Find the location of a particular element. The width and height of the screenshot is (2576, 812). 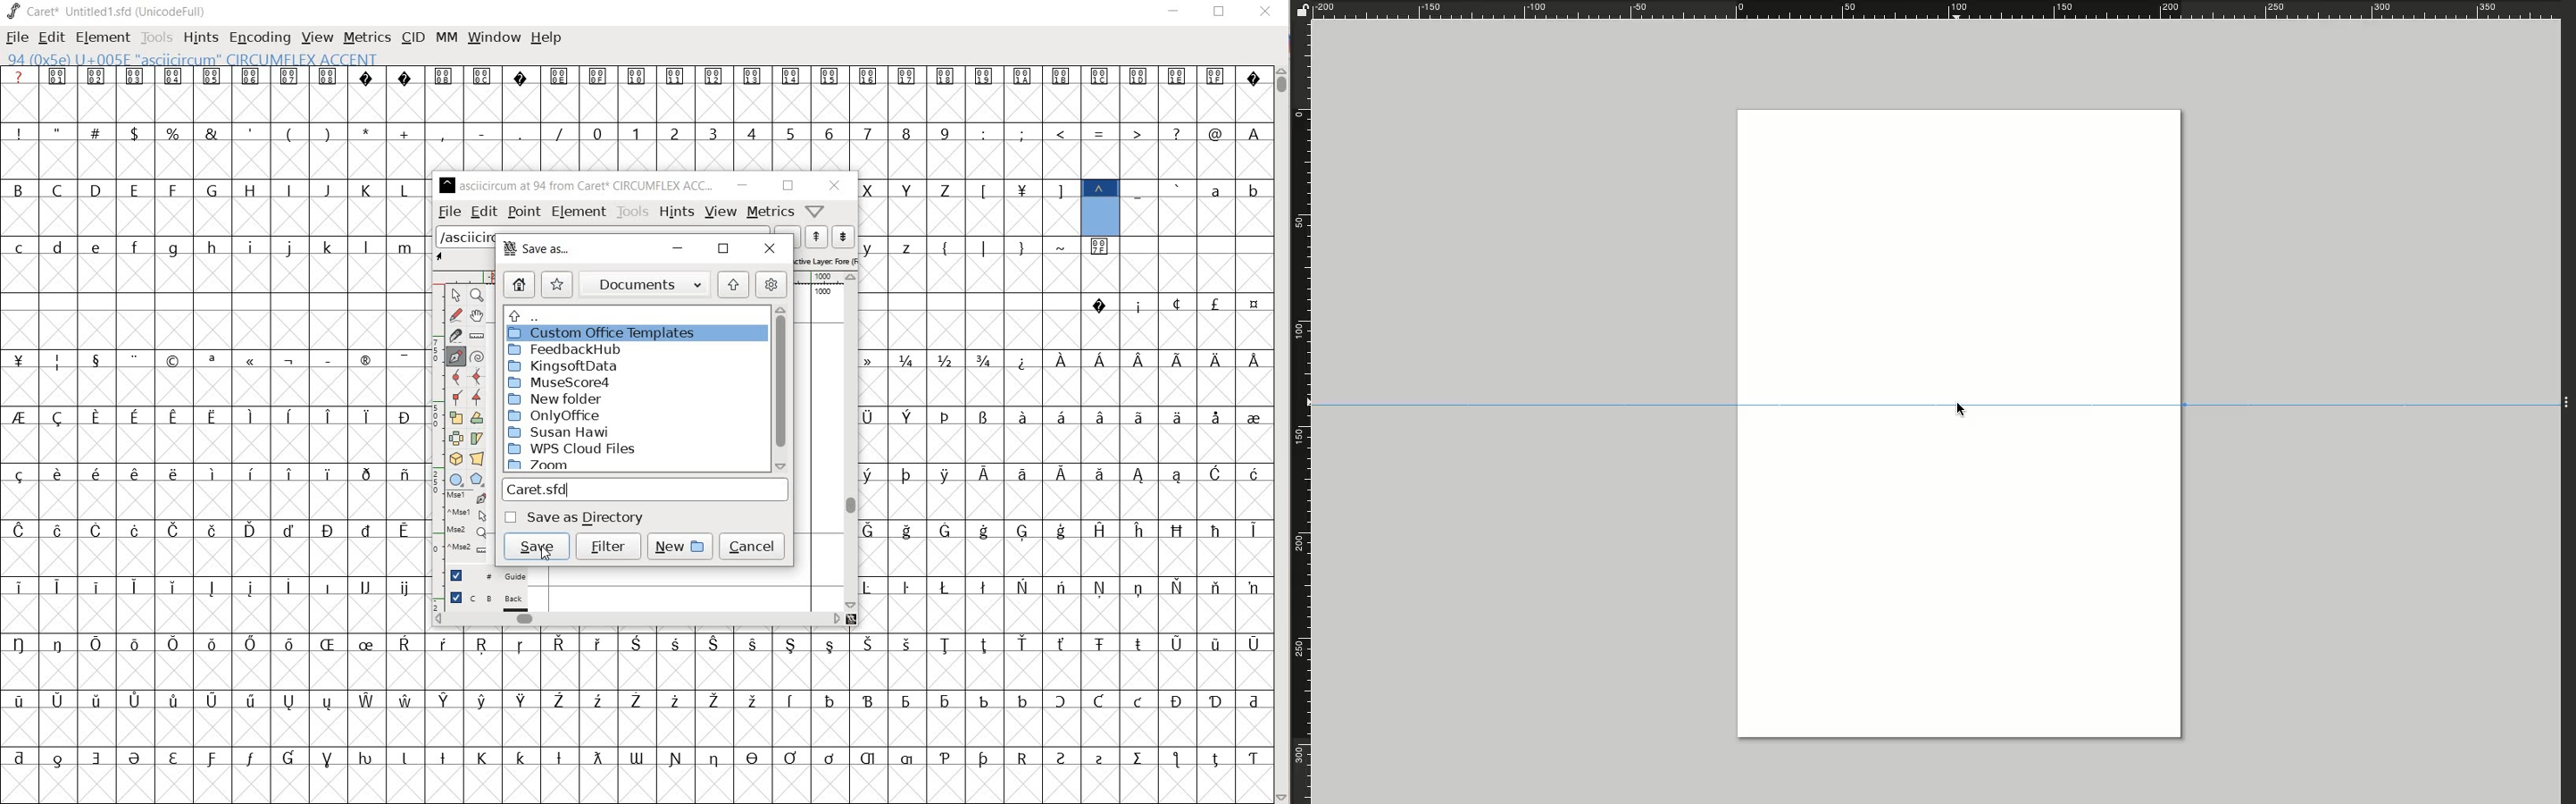

Susan Hawi is located at coordinates (562, 433).